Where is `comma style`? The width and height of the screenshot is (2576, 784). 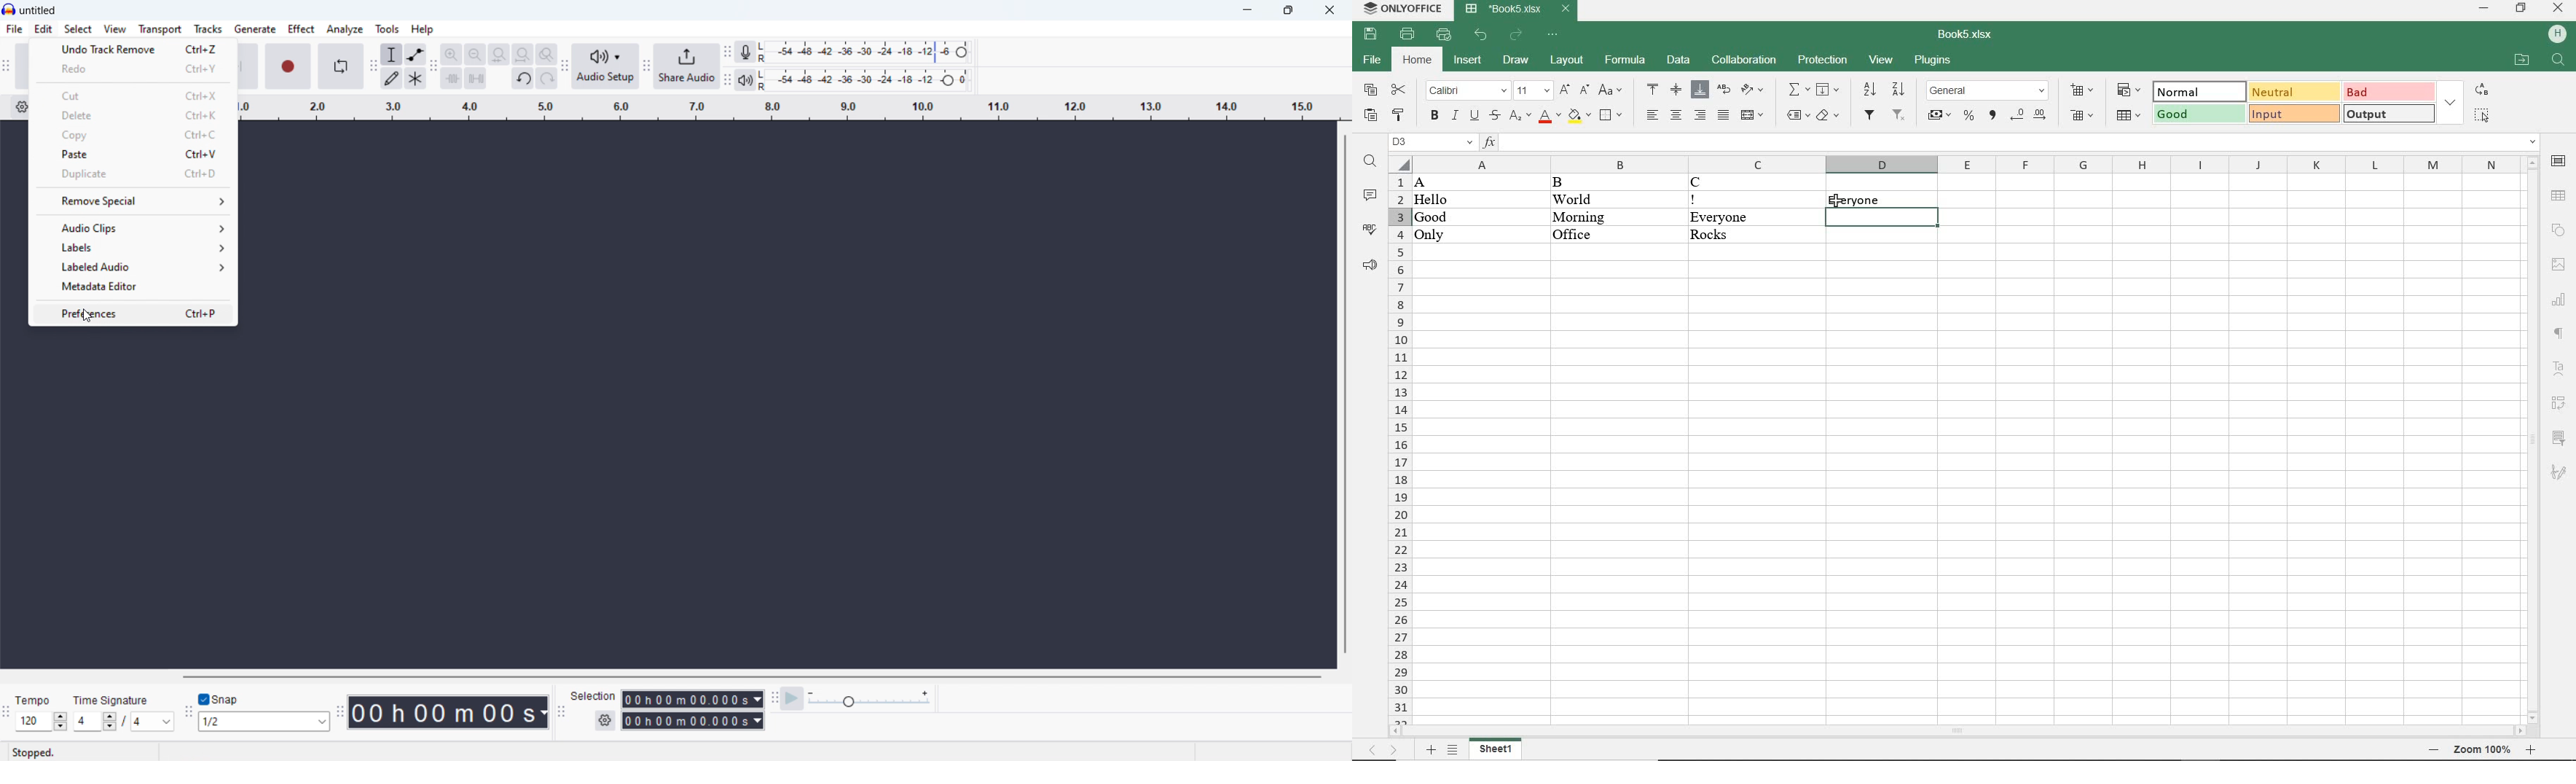 comma style is located at coordinates (1992, 117).